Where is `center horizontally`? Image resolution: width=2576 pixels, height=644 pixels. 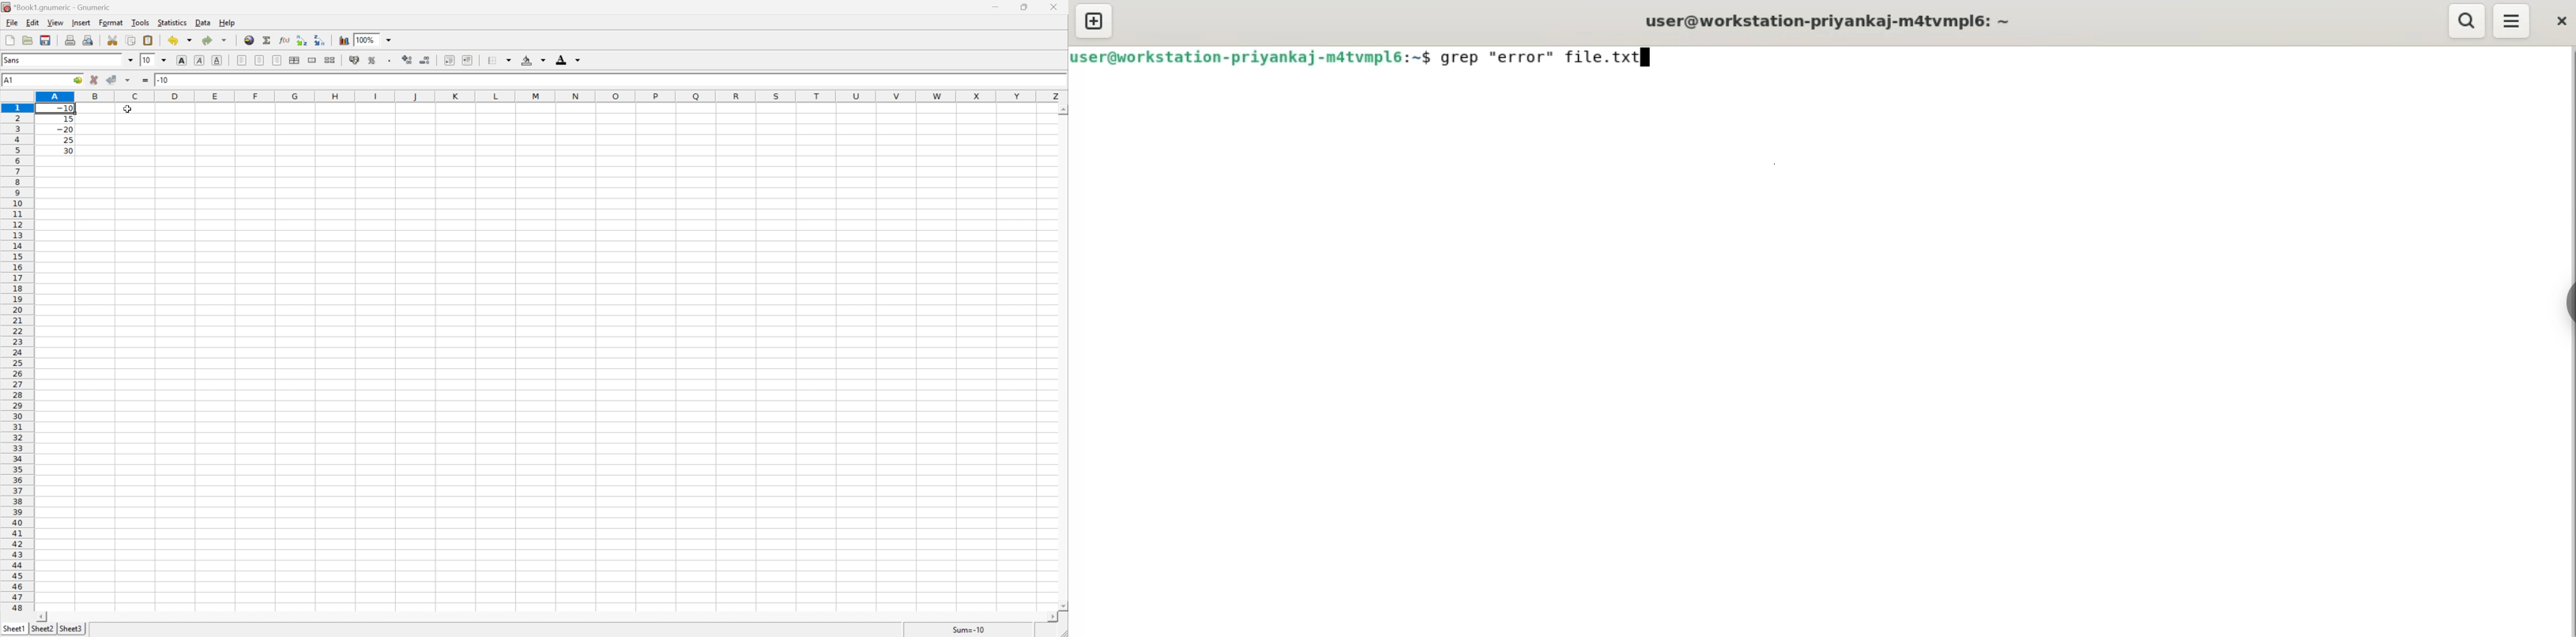 center horizontally is located at coordinates (260, 60).